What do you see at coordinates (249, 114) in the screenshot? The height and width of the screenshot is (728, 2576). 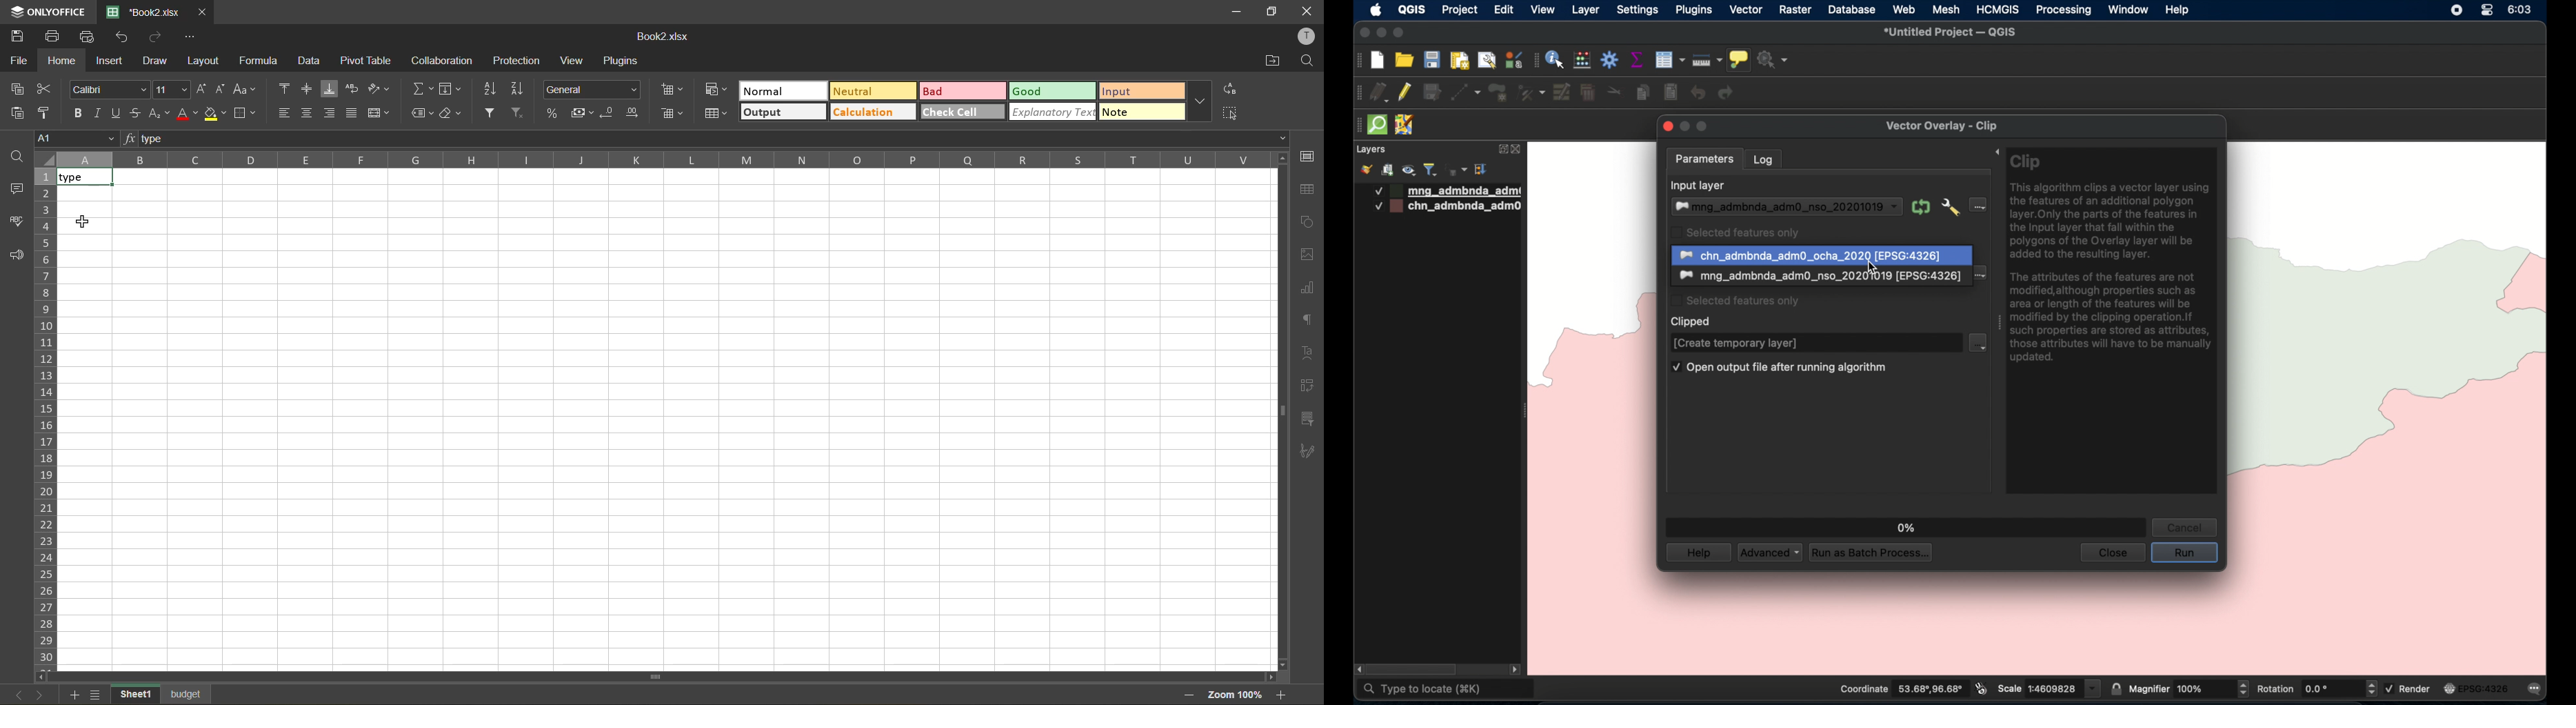 I see `borders` at bounding box center [249, 114].